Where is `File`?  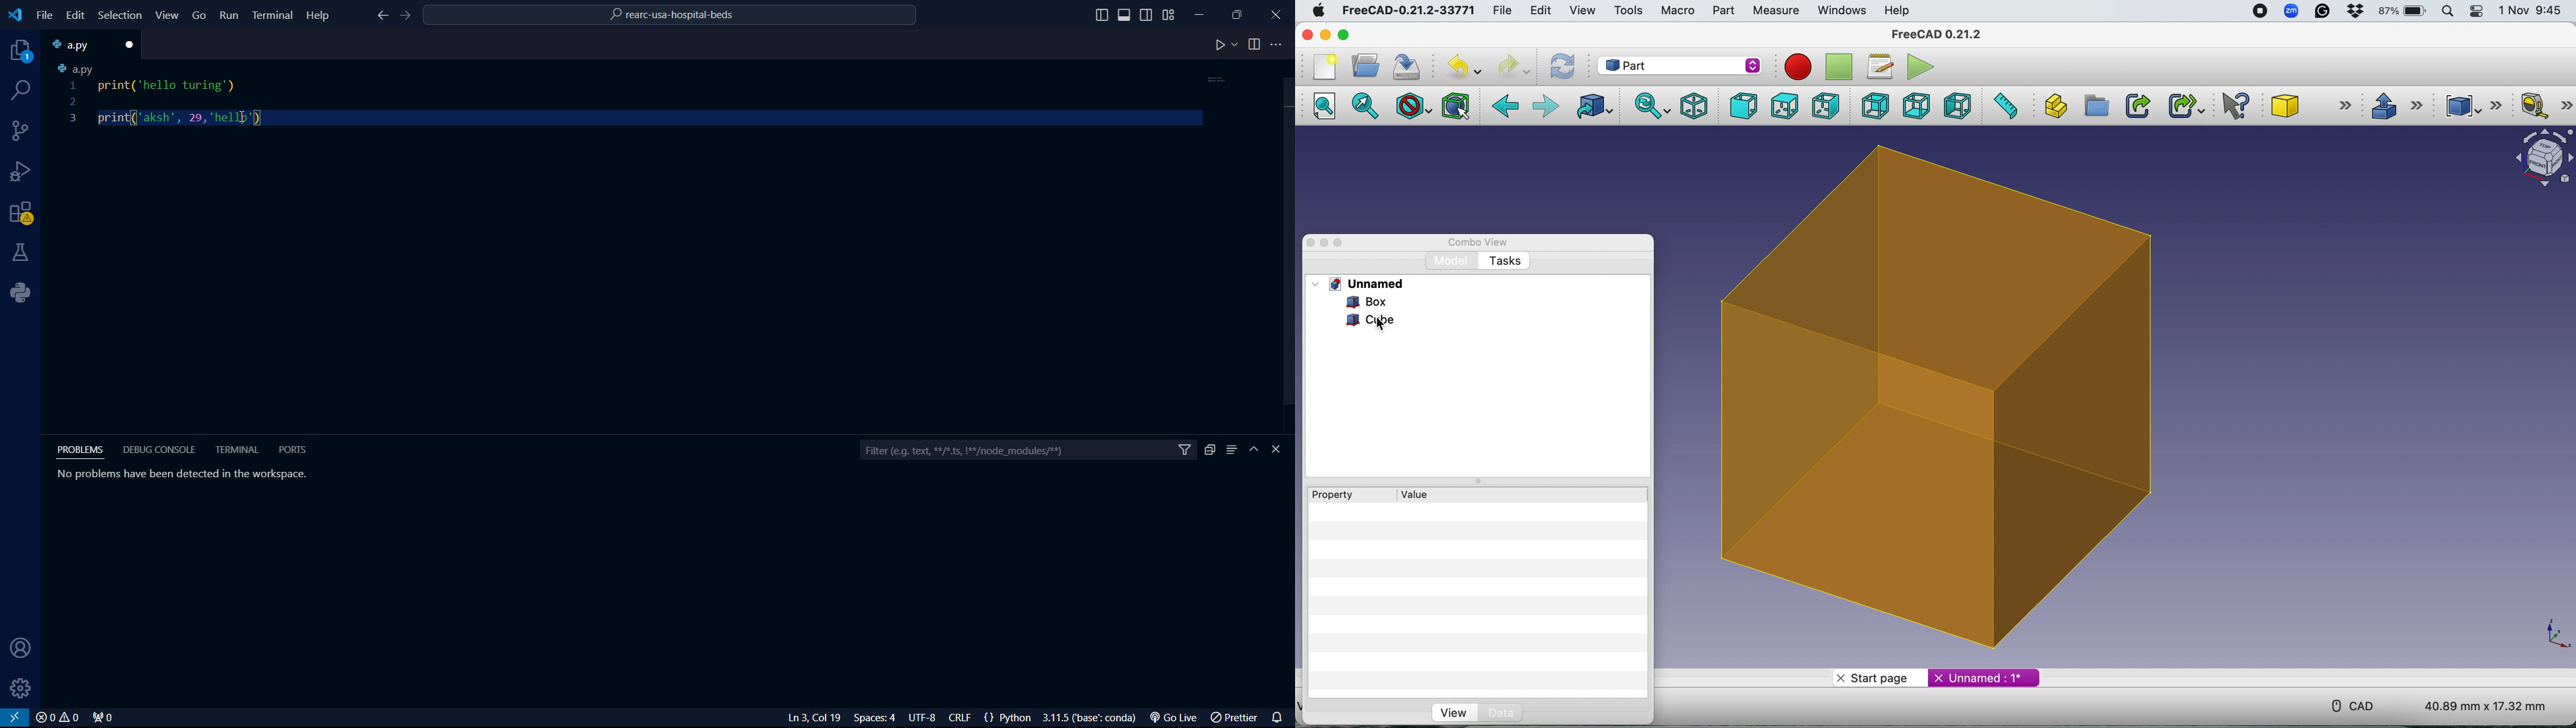
File is located at coordinates (1499, 11).